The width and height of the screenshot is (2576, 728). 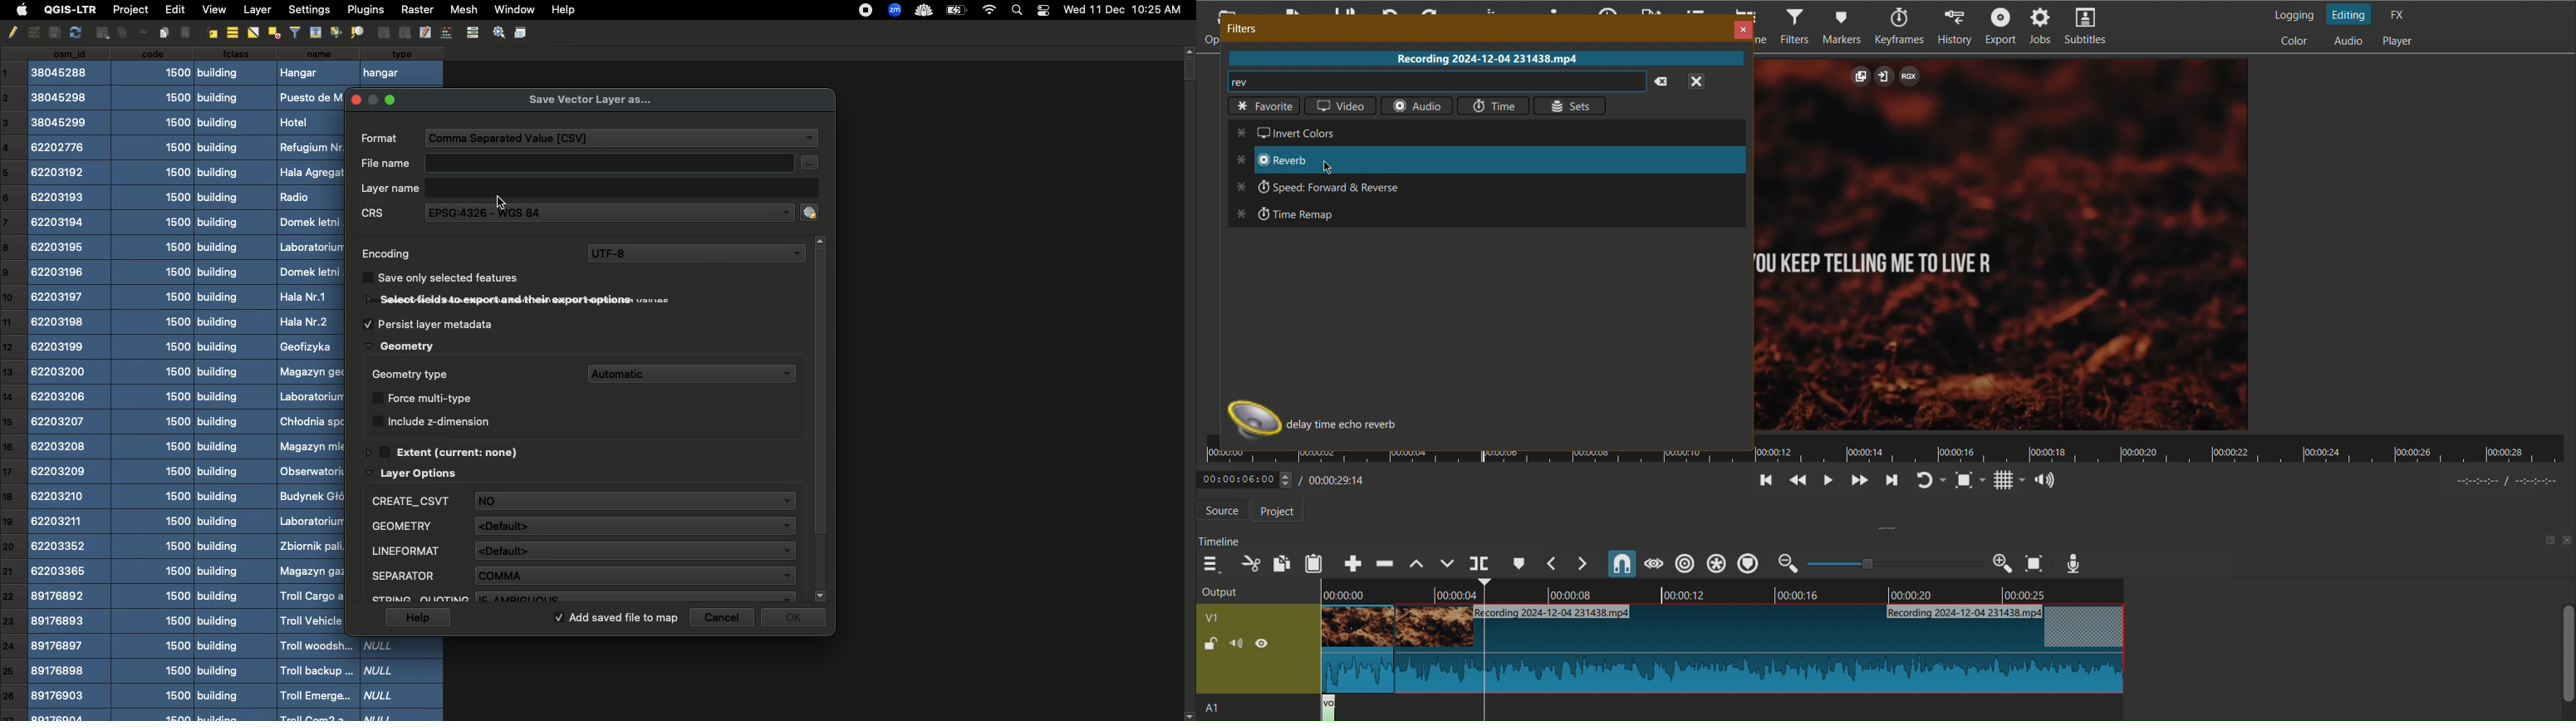 What do you see at coordinates (1766, 481) in the screenshot?
I see `Jump Back` at bounding box center [1766, 481].